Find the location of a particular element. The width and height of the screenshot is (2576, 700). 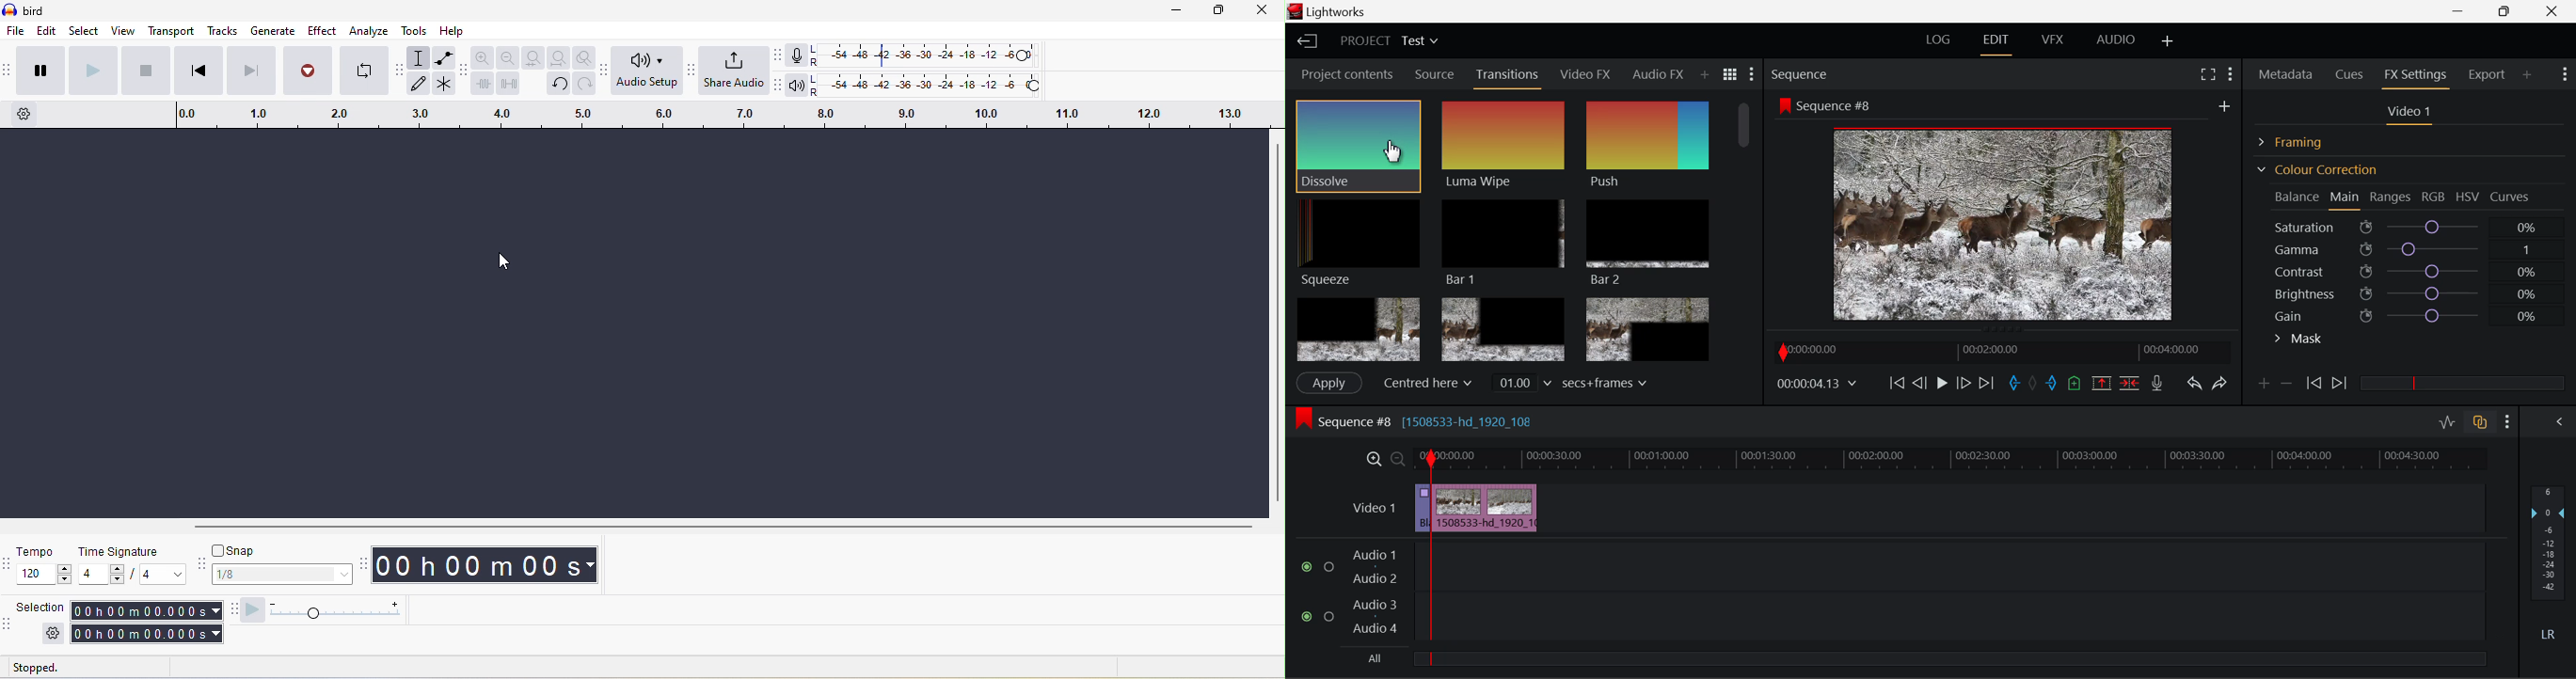

Main Tab Open is located at coordinates (2346, 198).